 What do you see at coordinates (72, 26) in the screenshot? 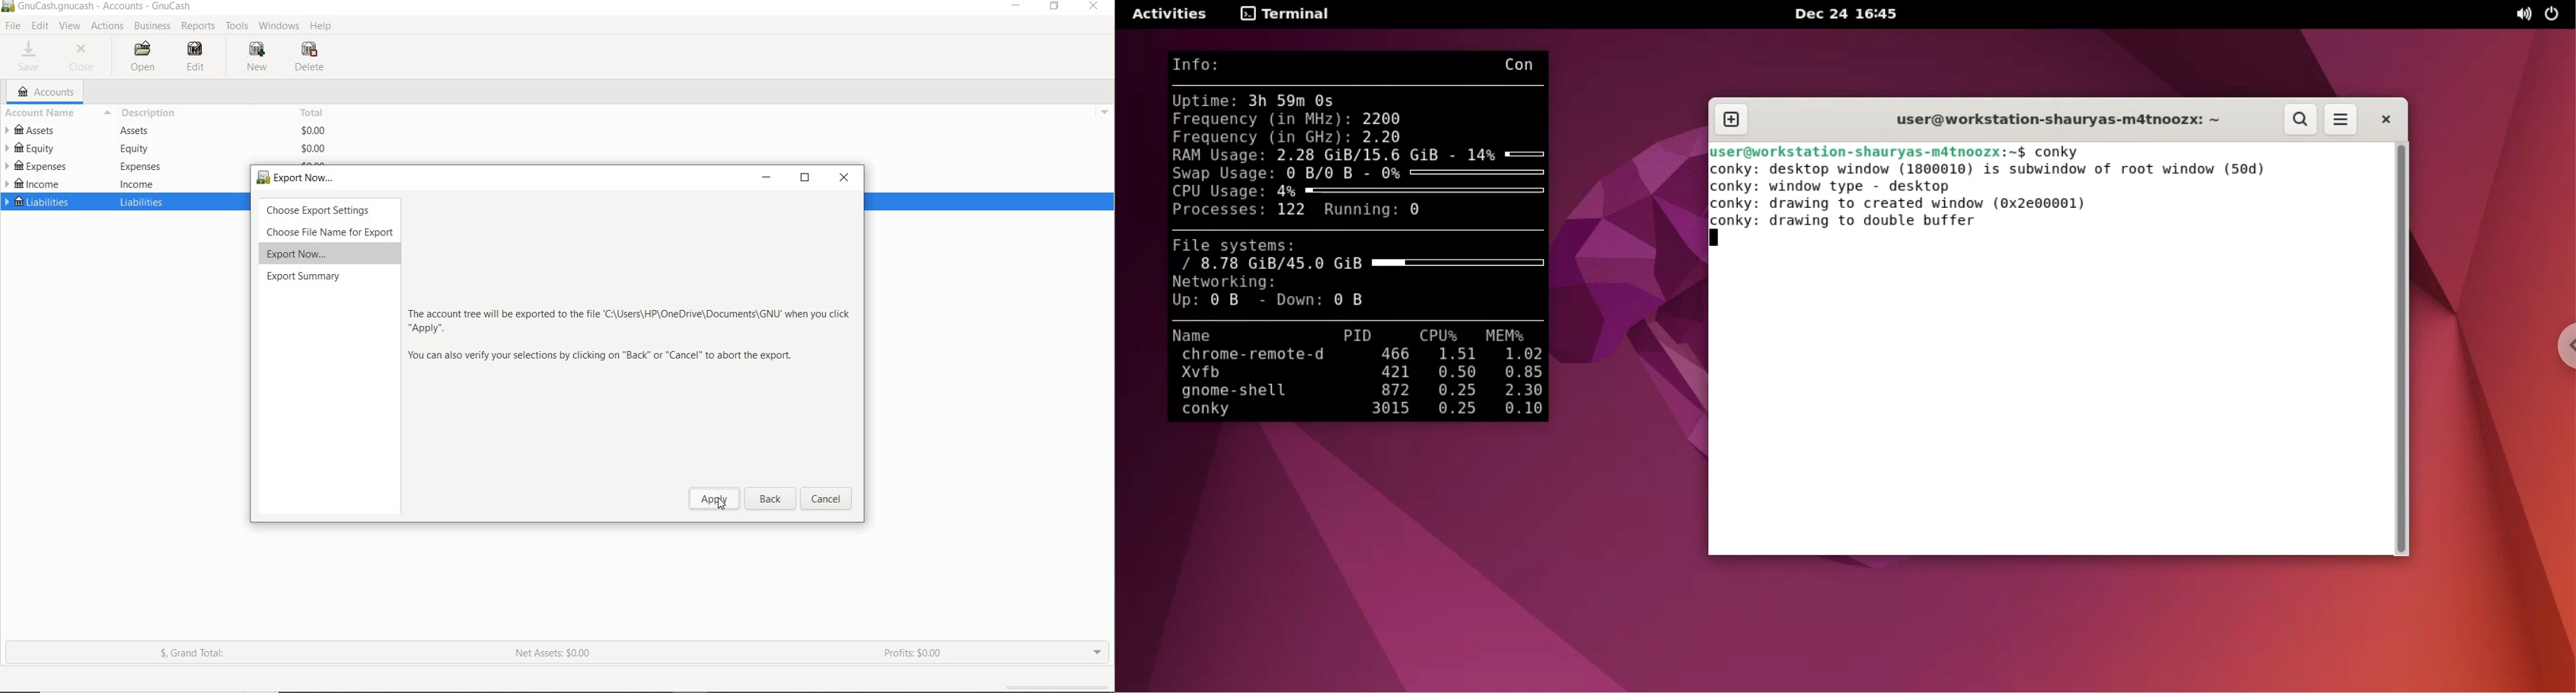
I see `VIEW` at bounding box center [72, 26].